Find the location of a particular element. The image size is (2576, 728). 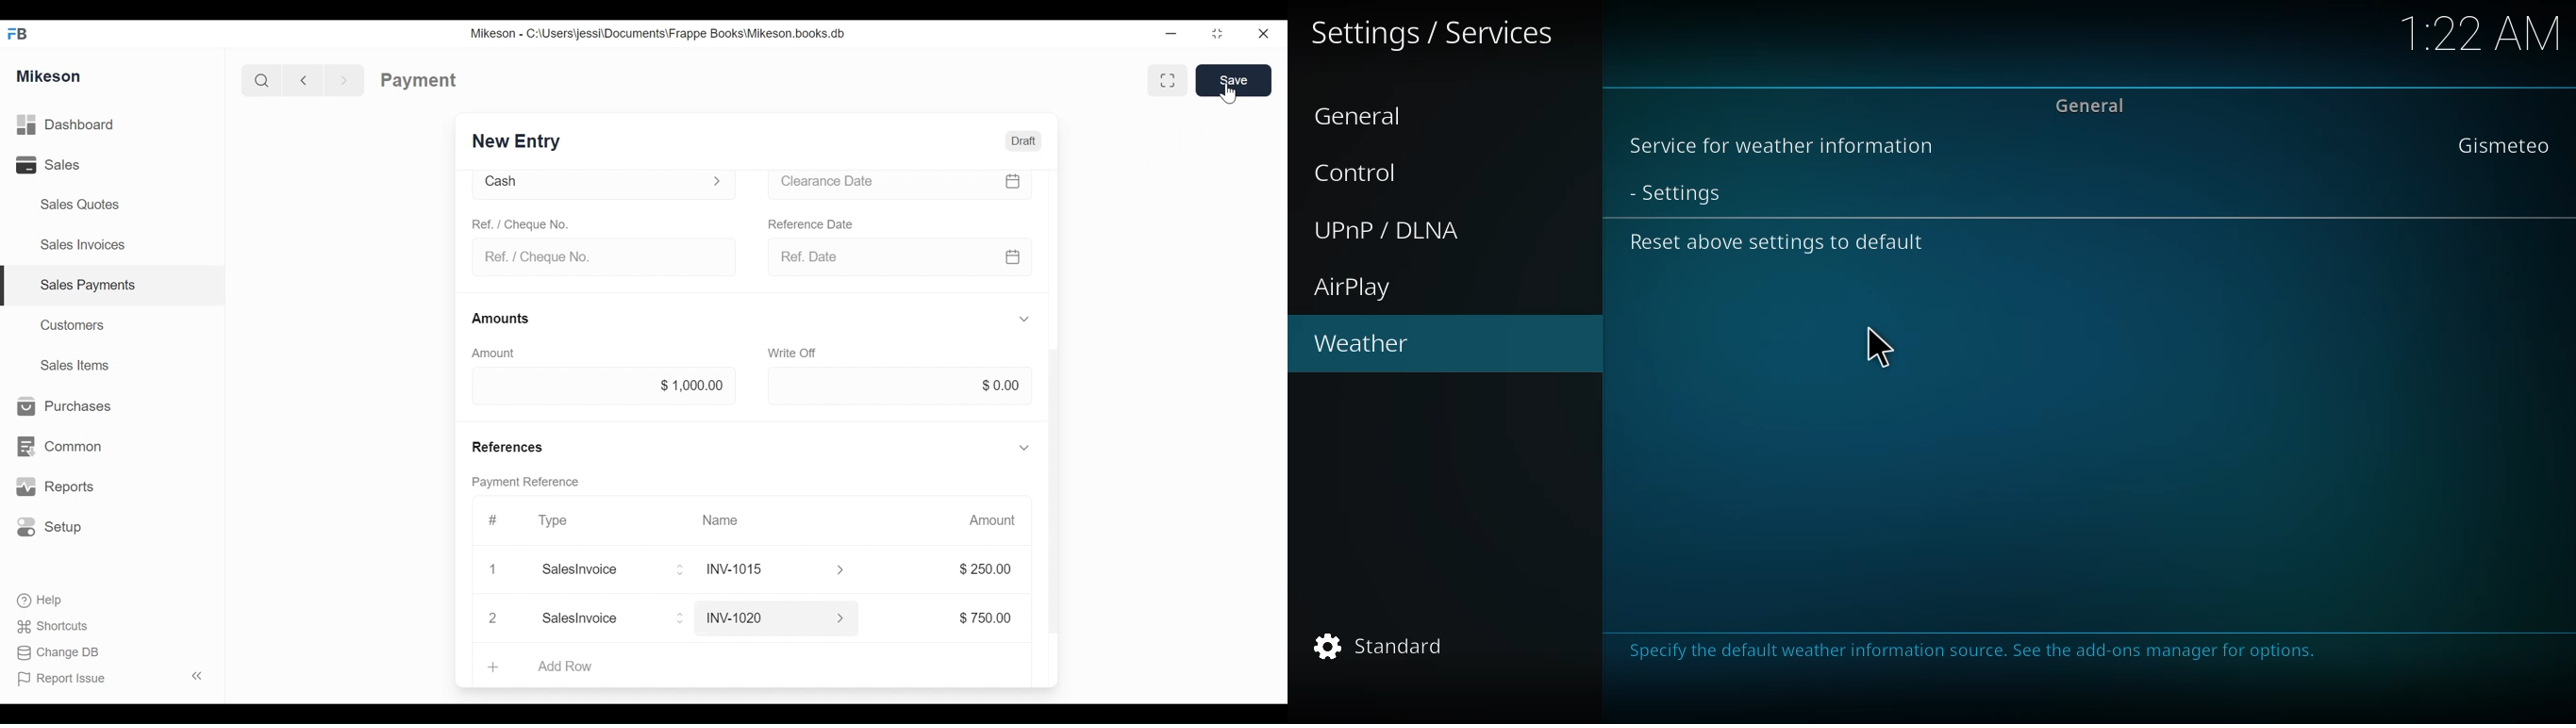

Close is located at coordinates (493, 616).